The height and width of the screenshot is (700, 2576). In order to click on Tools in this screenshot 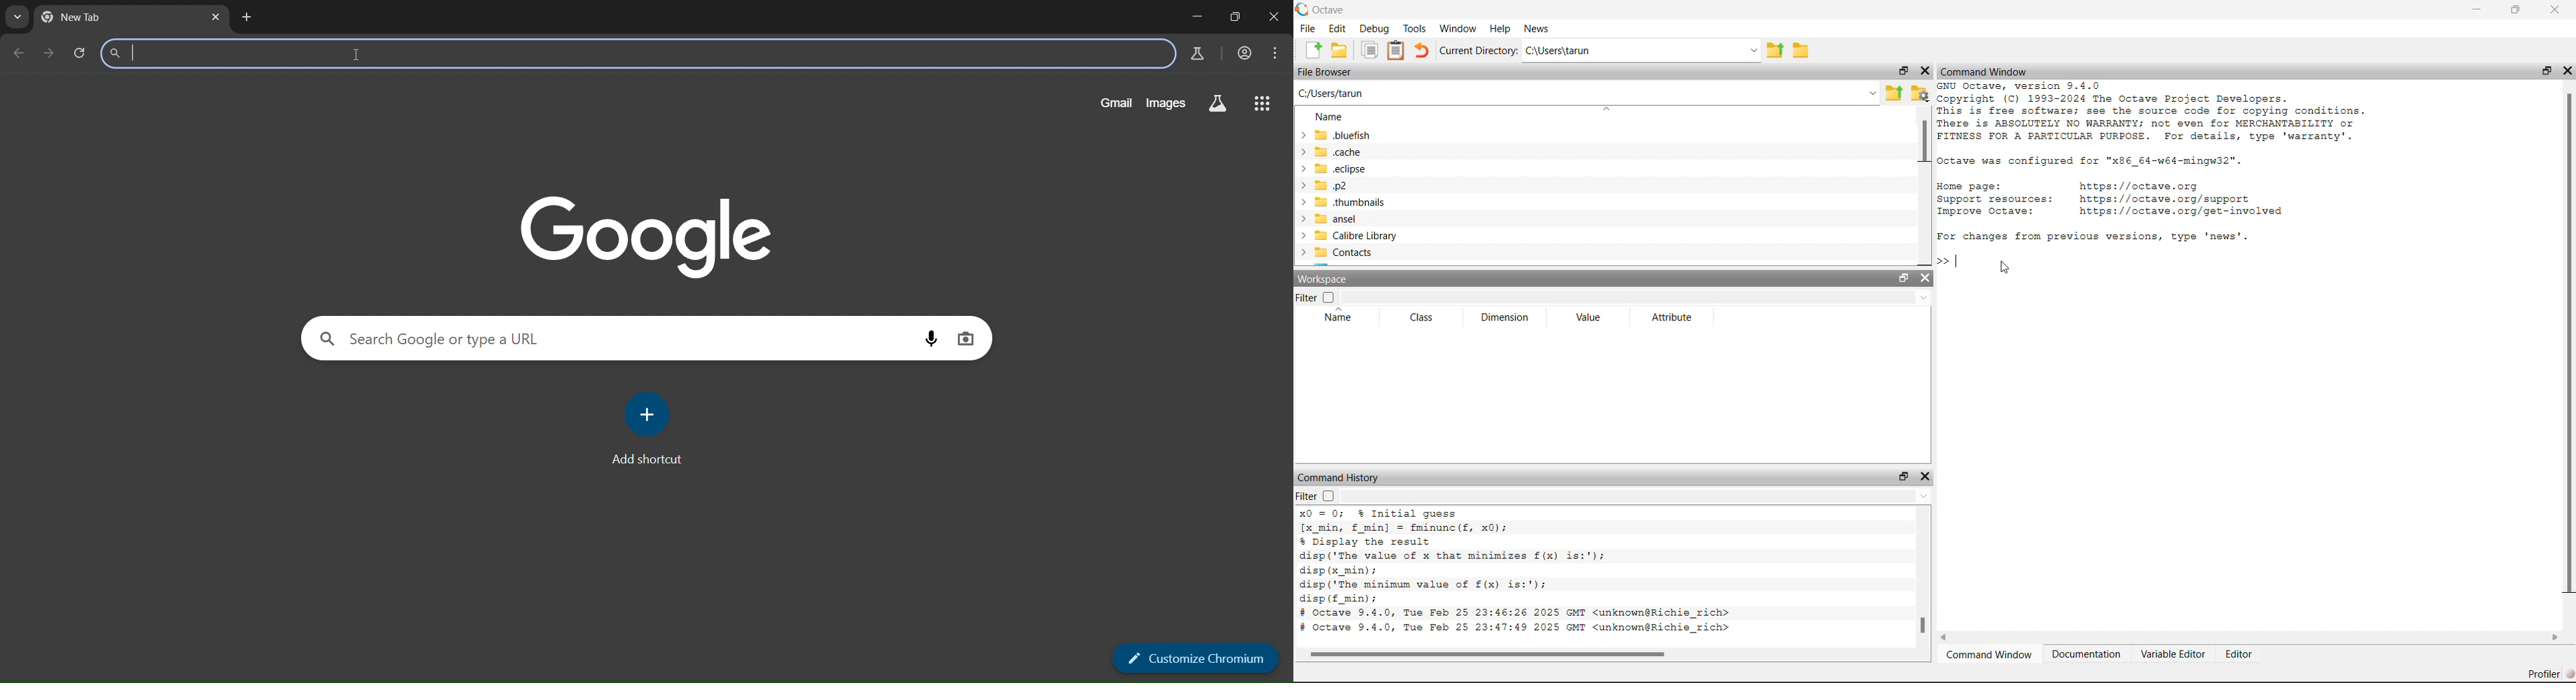, I will do `click(1413, 26)`.